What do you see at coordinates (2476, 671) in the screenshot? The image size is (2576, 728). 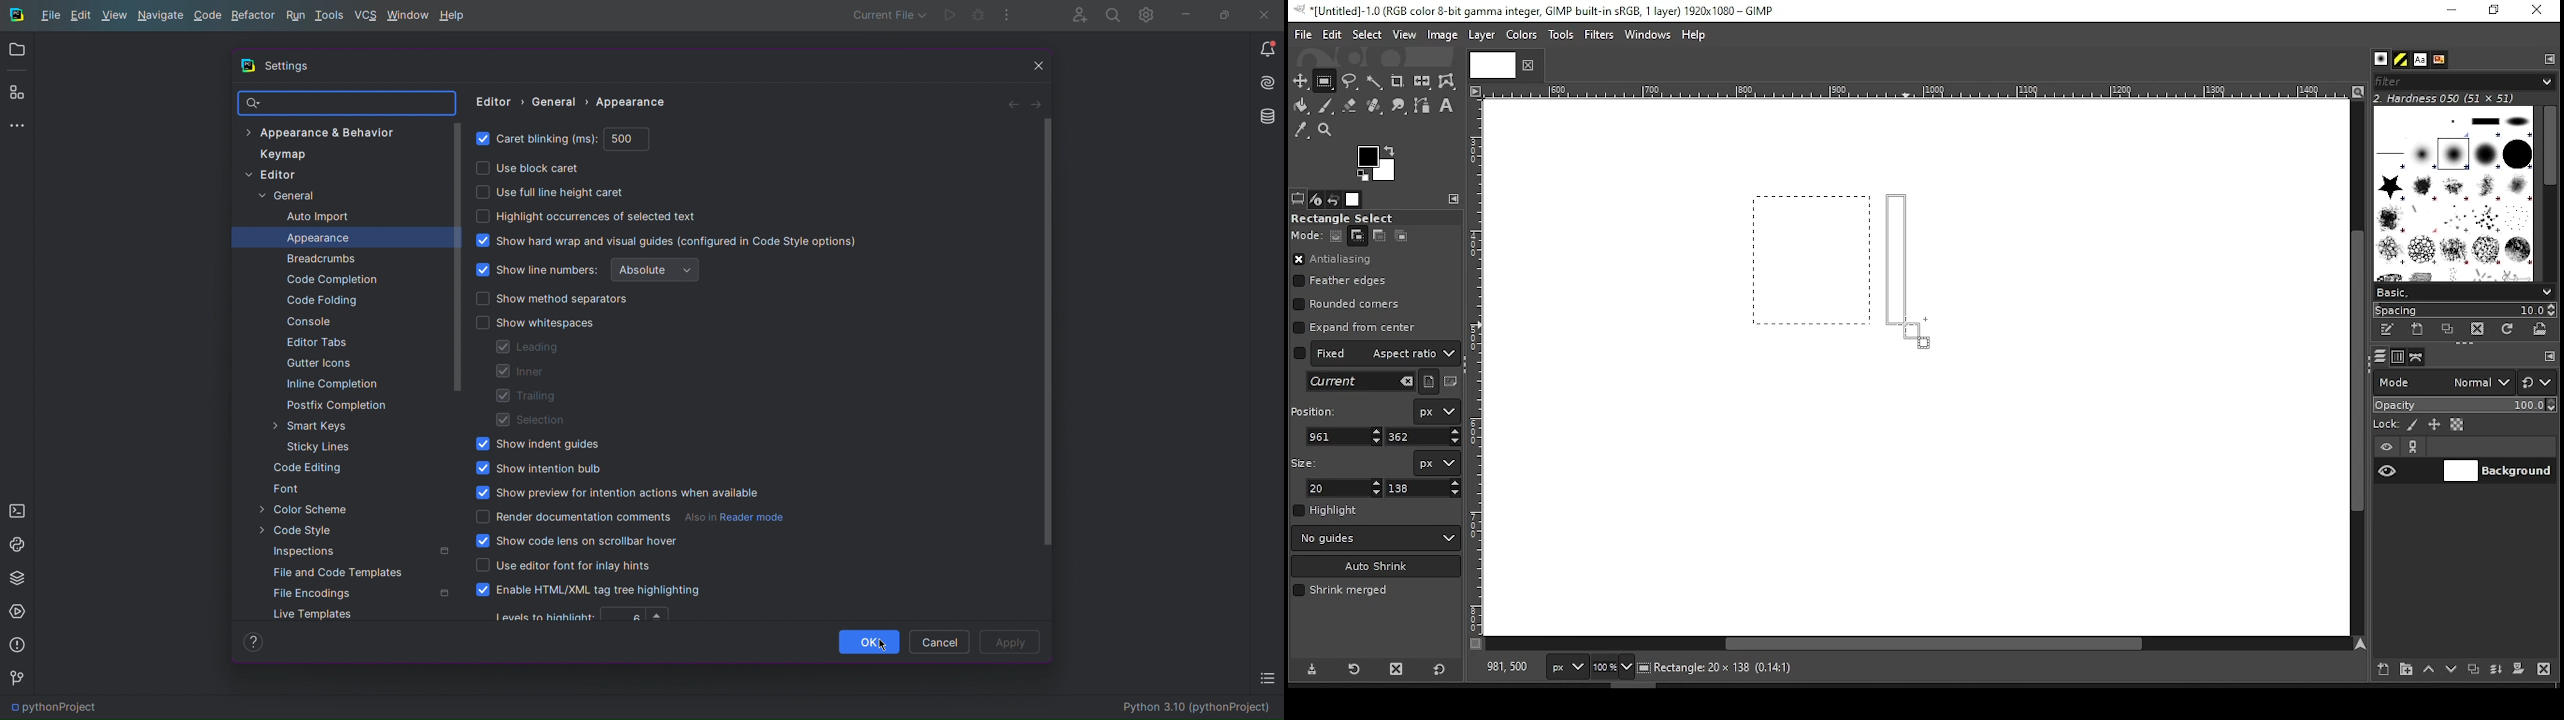 I see `duplicate layer` at bounding box center [2476, 671].